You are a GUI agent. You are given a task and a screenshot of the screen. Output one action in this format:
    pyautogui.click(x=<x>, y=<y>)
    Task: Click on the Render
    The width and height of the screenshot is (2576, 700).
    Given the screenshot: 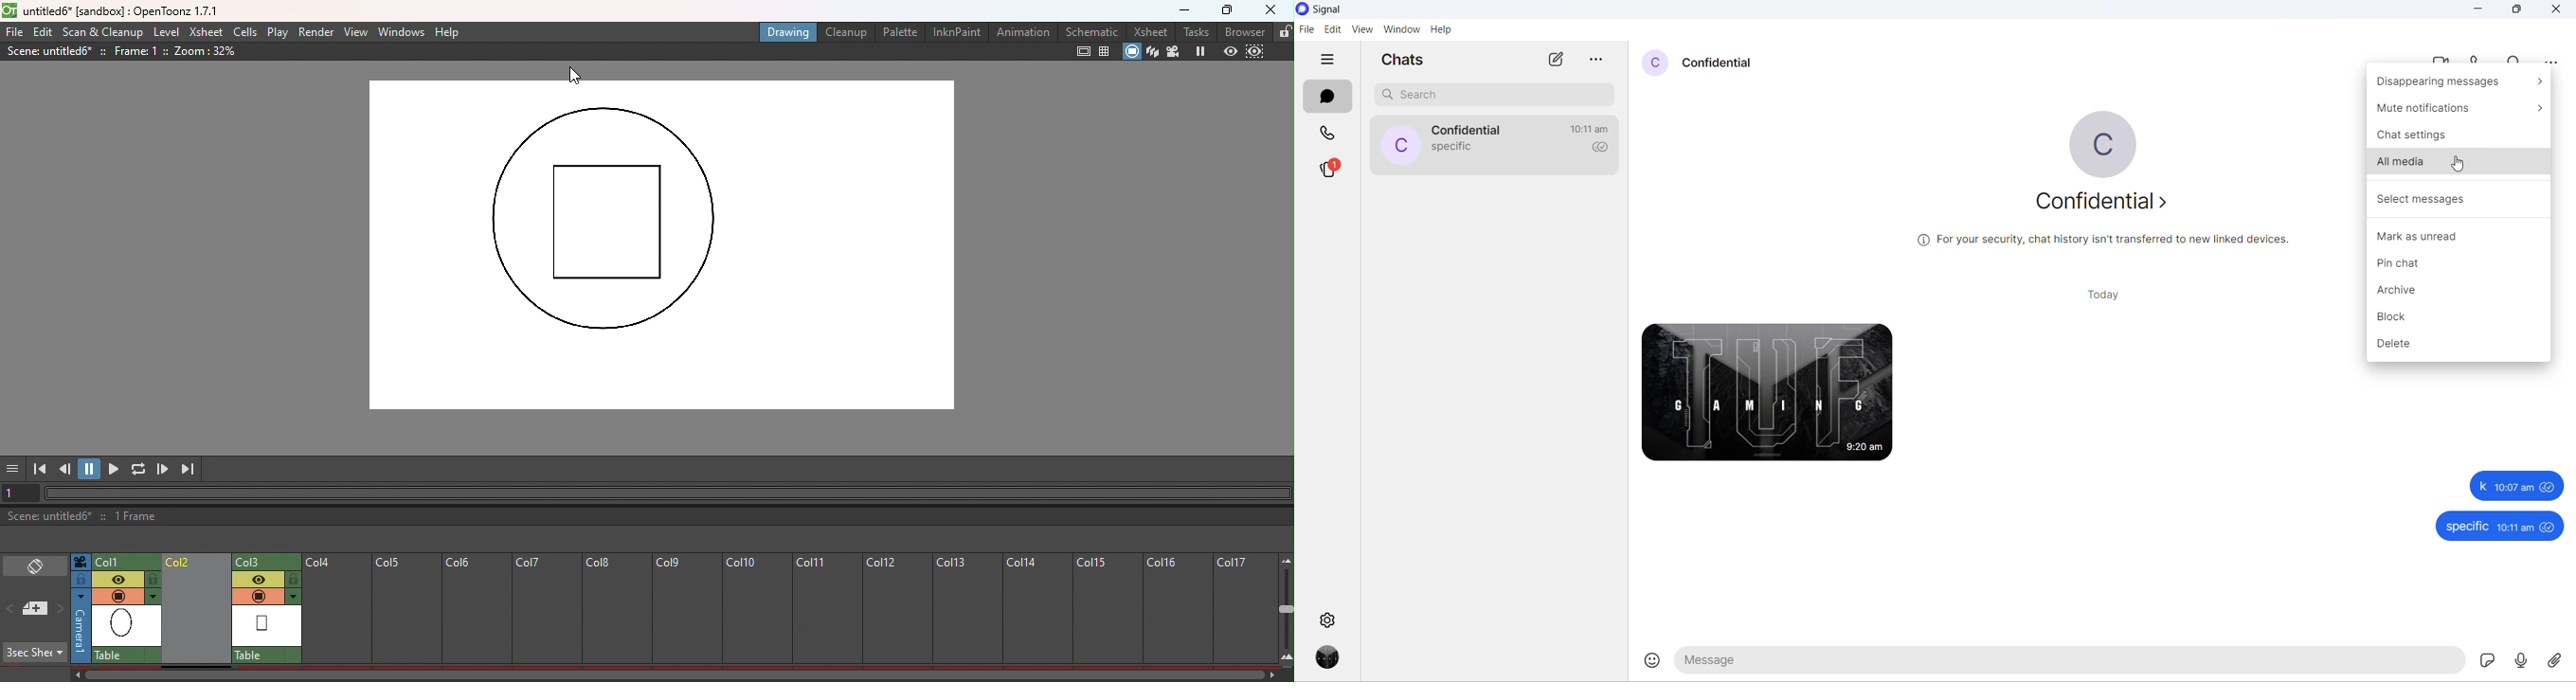 What is the action you would take?
    pyautogui.click(x=317, y=31)
    